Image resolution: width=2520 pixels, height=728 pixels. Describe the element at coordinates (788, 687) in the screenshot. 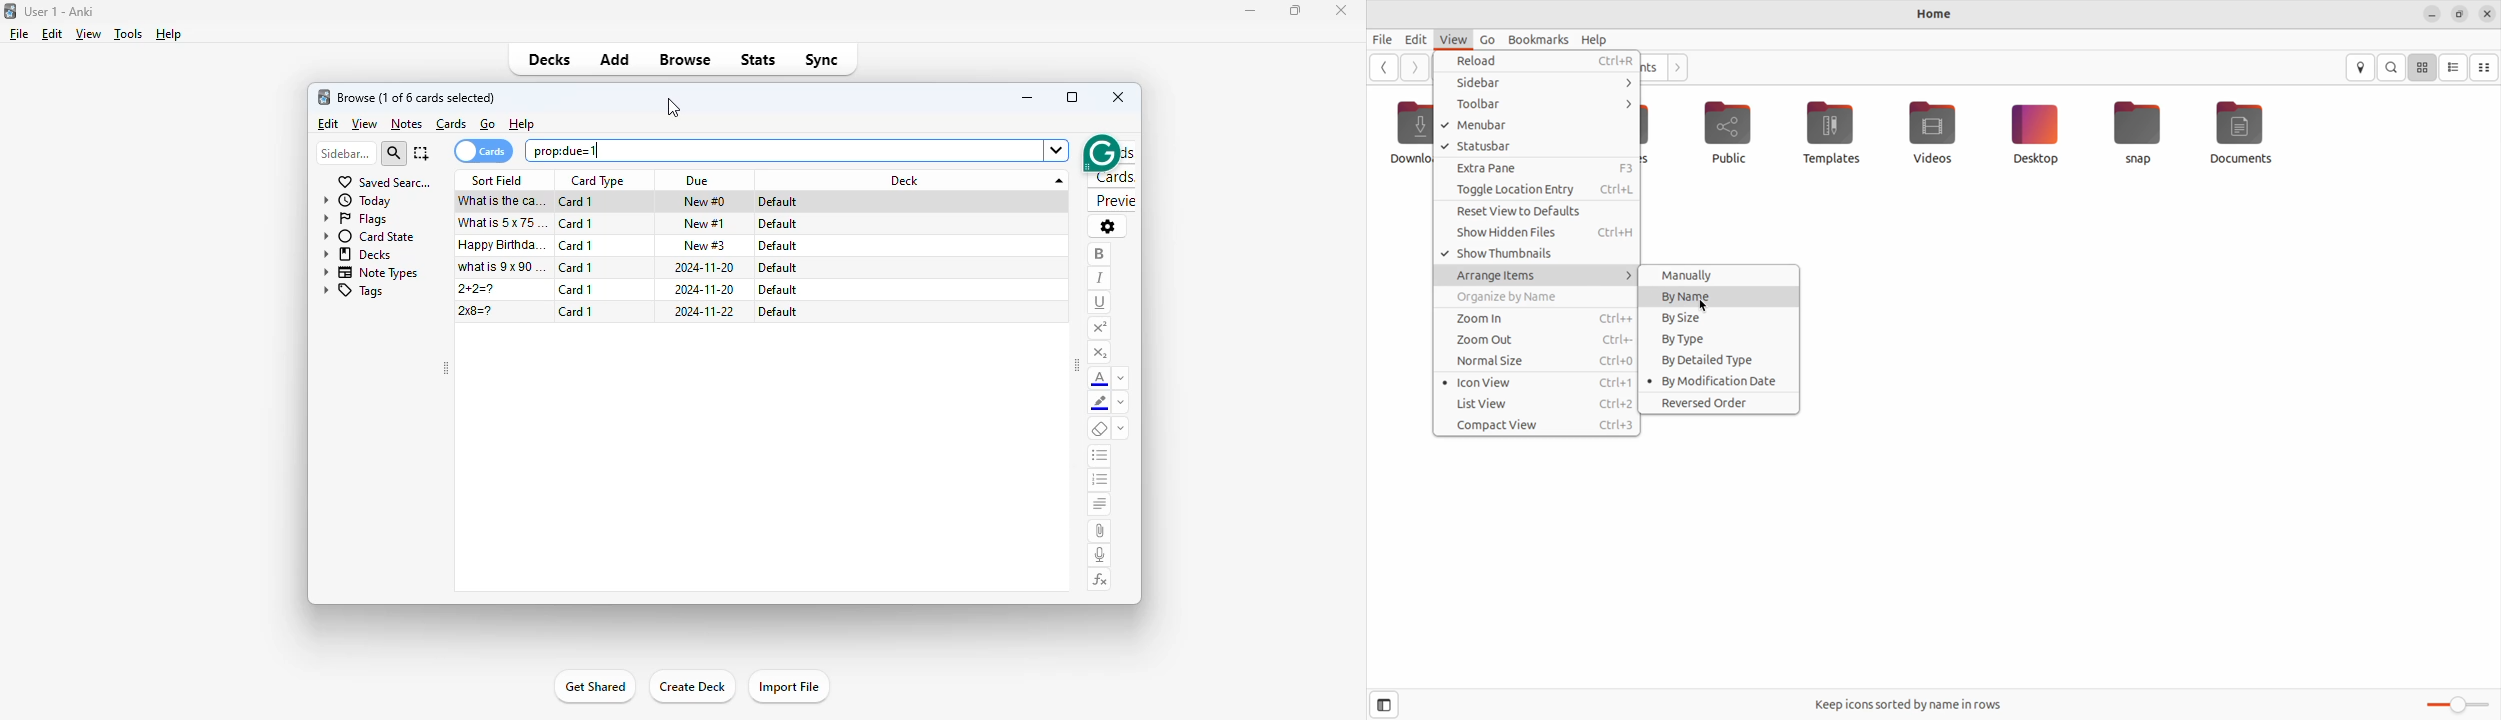

I see `import file` at that location.